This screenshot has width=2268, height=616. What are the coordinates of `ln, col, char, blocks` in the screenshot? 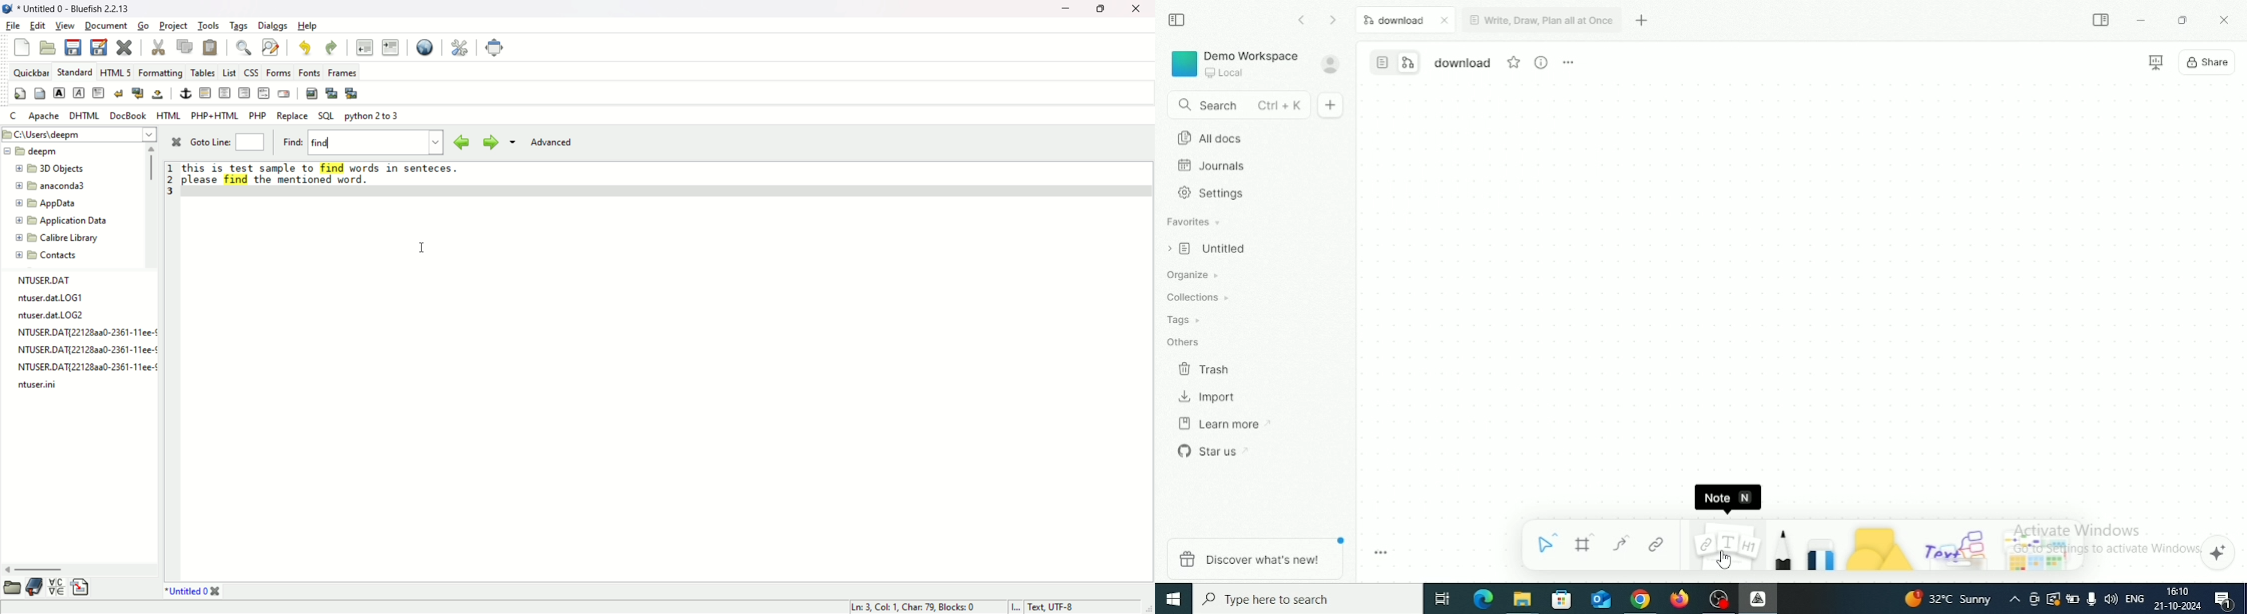 It's located at (911, 608).